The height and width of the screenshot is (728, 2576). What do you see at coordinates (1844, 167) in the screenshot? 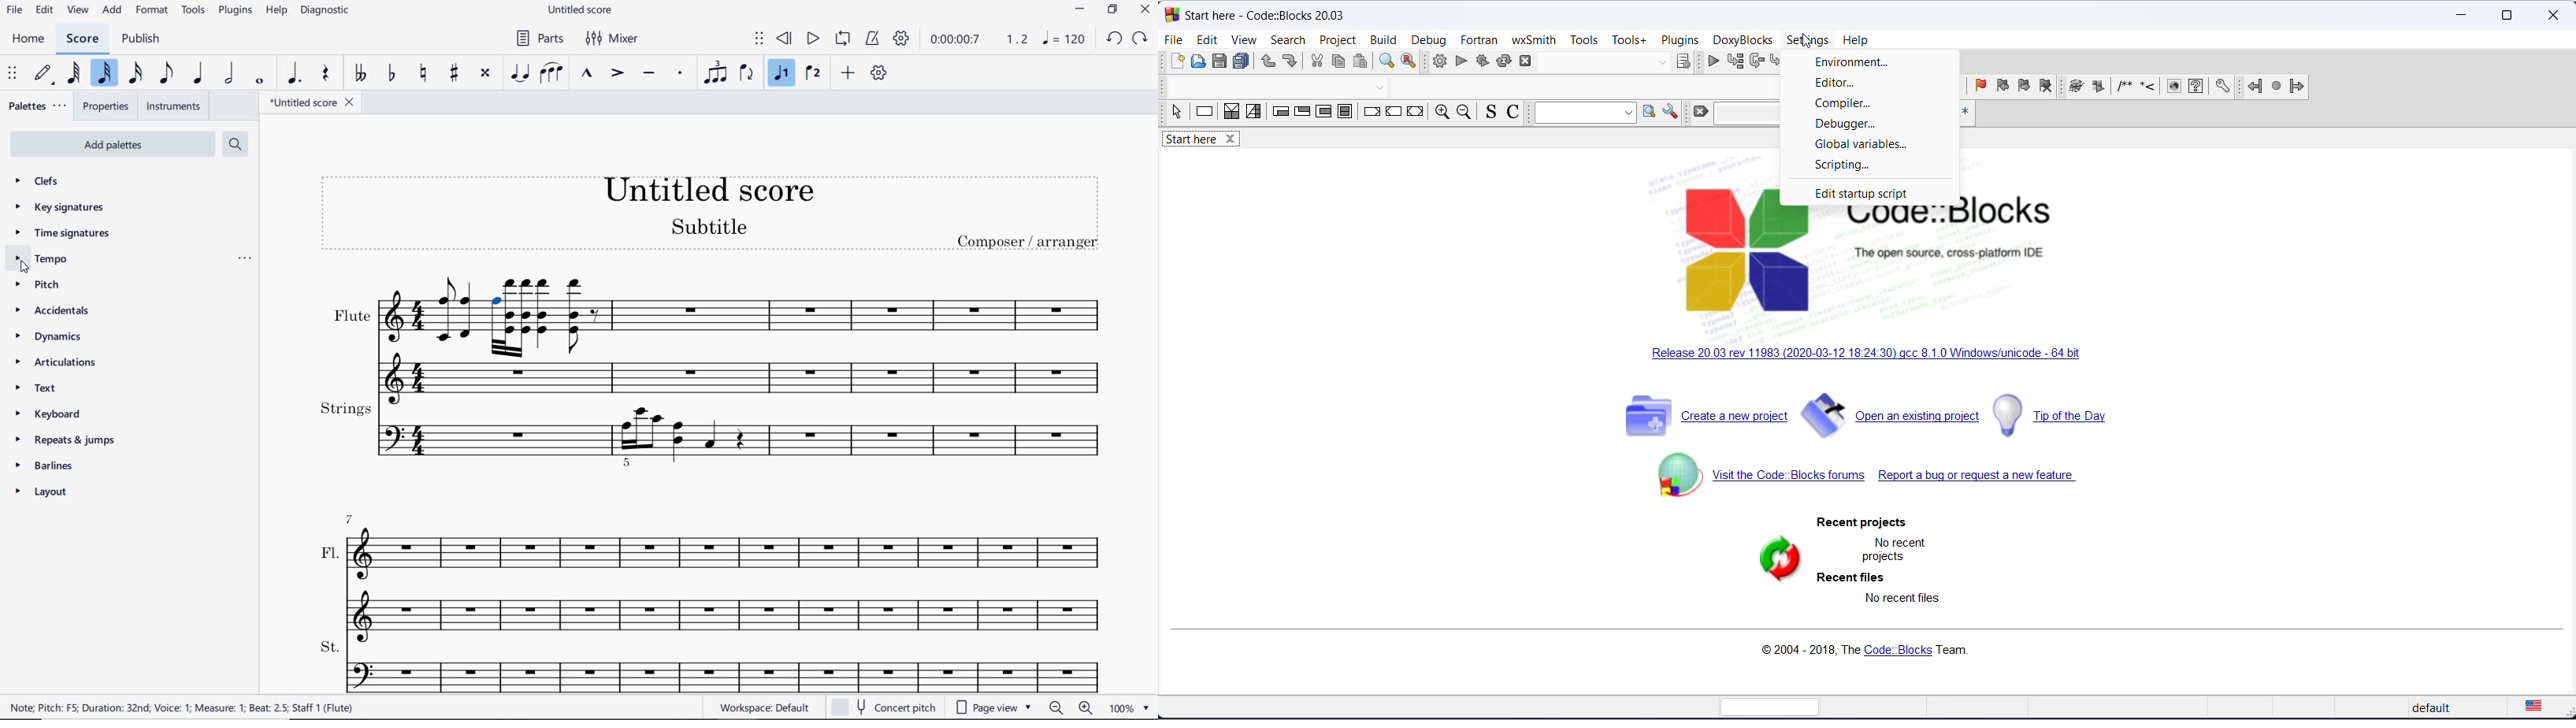
I see `Scripting...` at bounding box center [1844, 167].